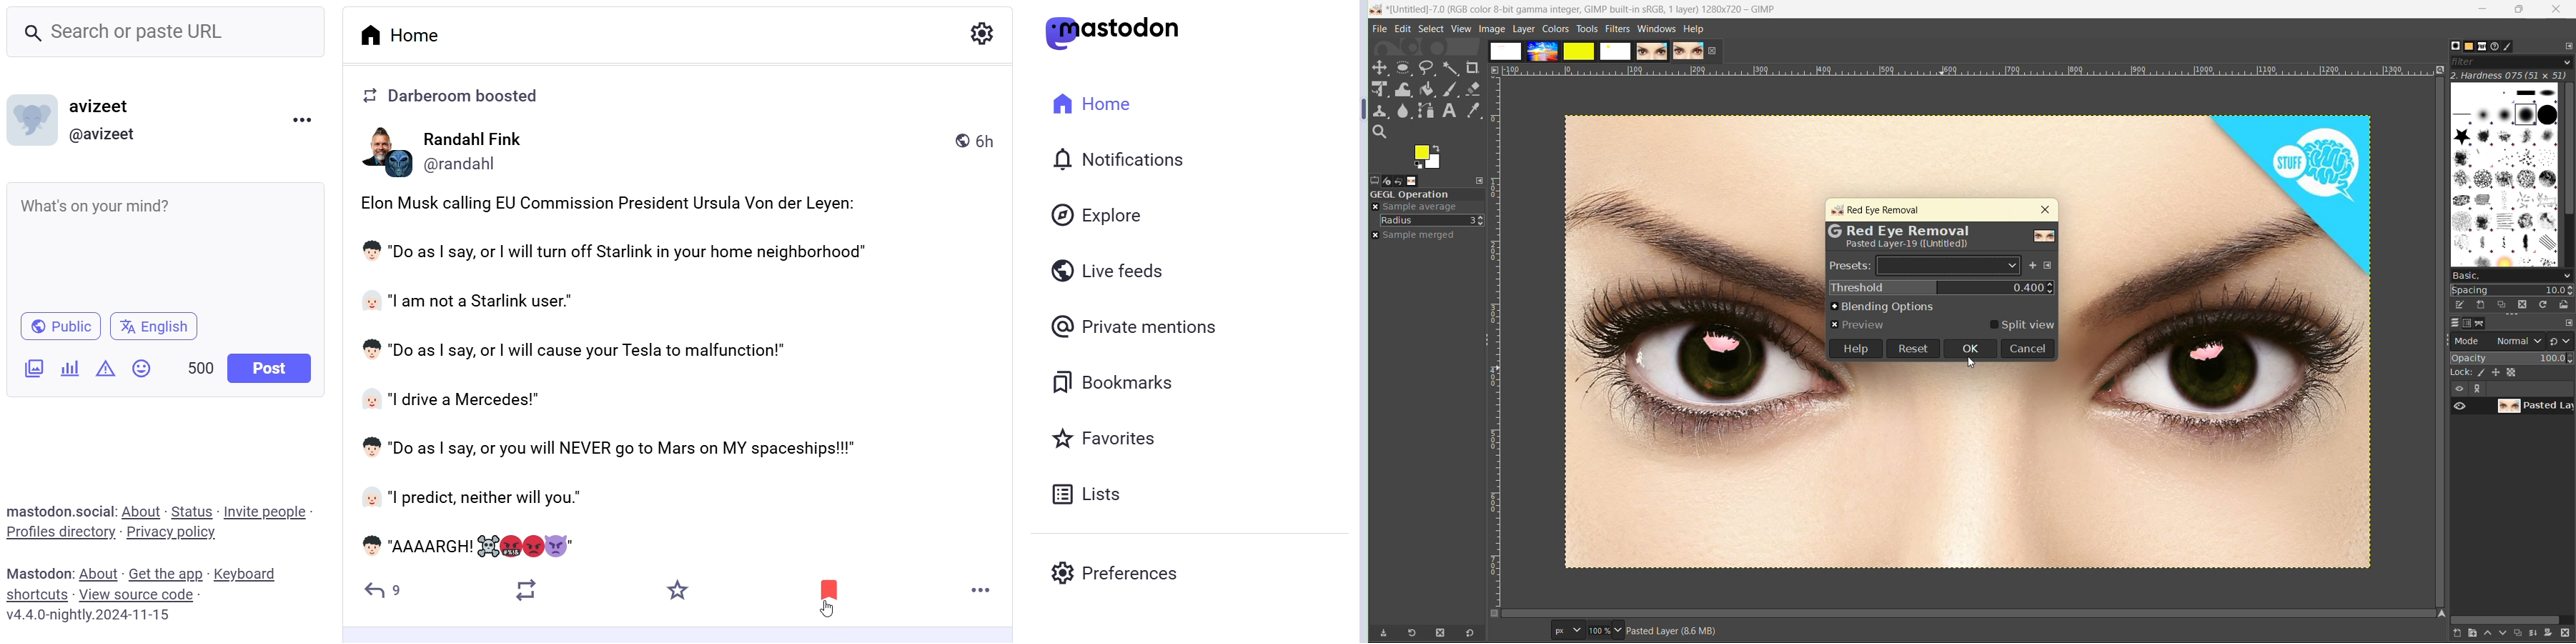  I want to click on text tool, so click(1450, 111).